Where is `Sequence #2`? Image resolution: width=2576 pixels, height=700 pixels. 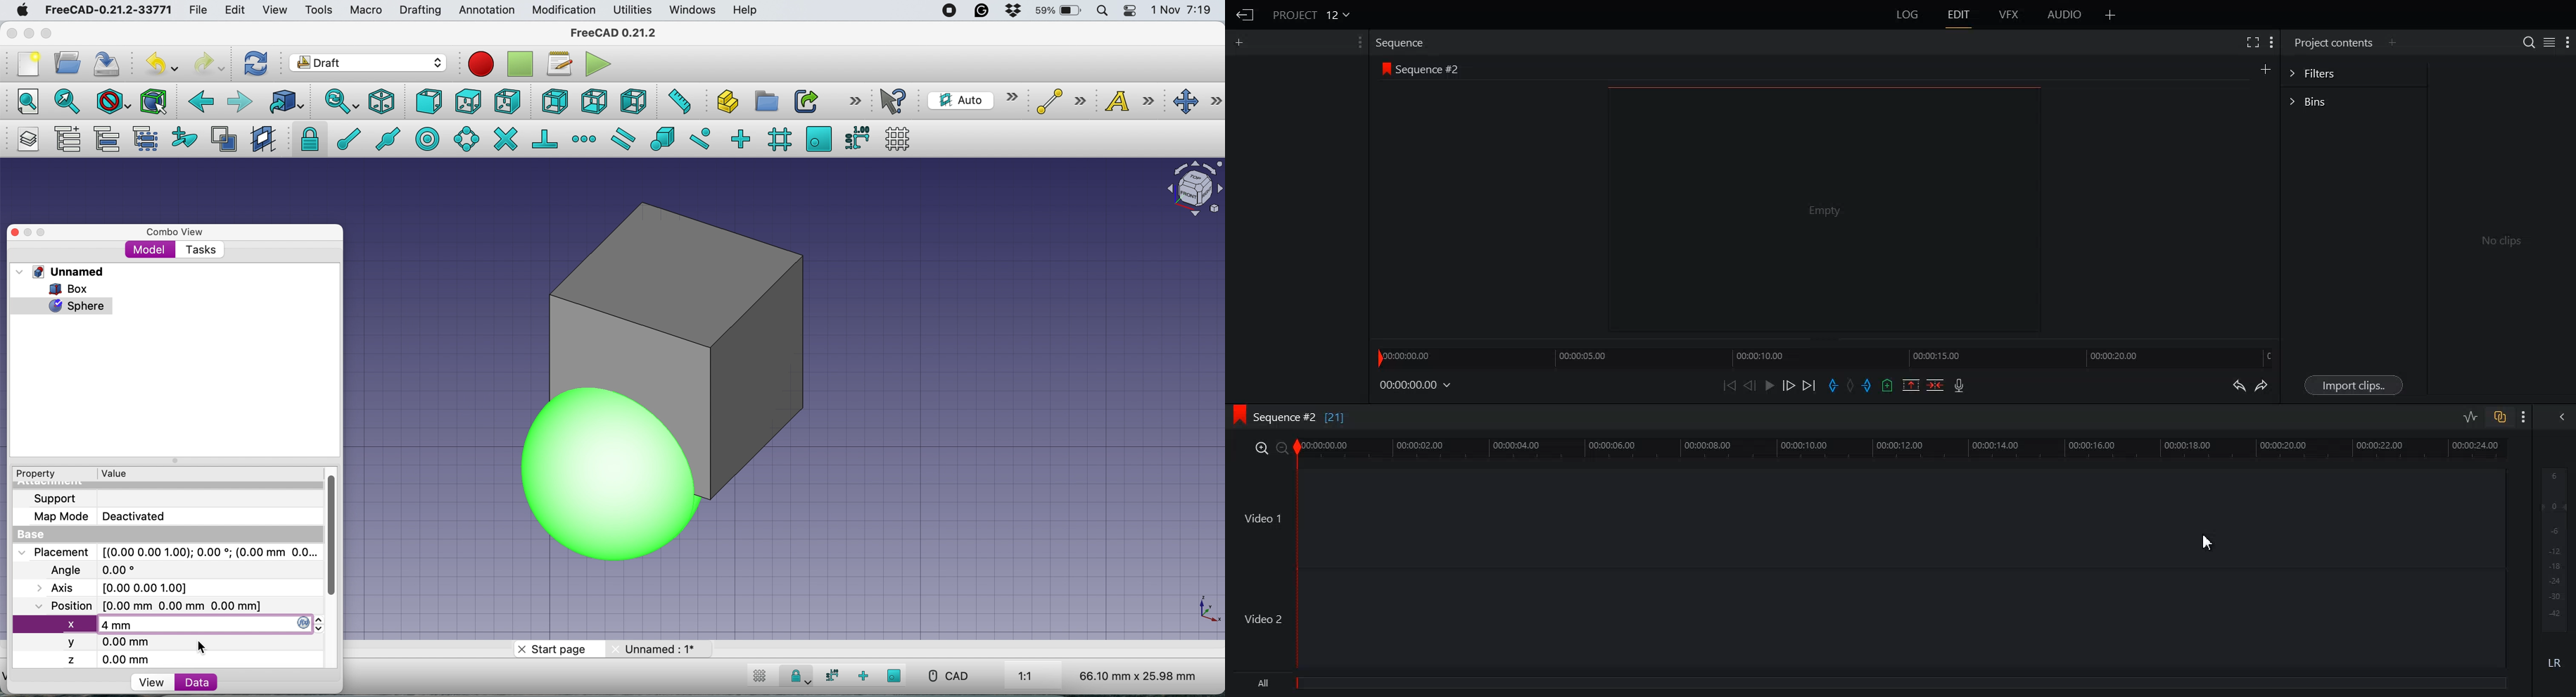
Sequence #2 is located at coordinates (1432, 69).